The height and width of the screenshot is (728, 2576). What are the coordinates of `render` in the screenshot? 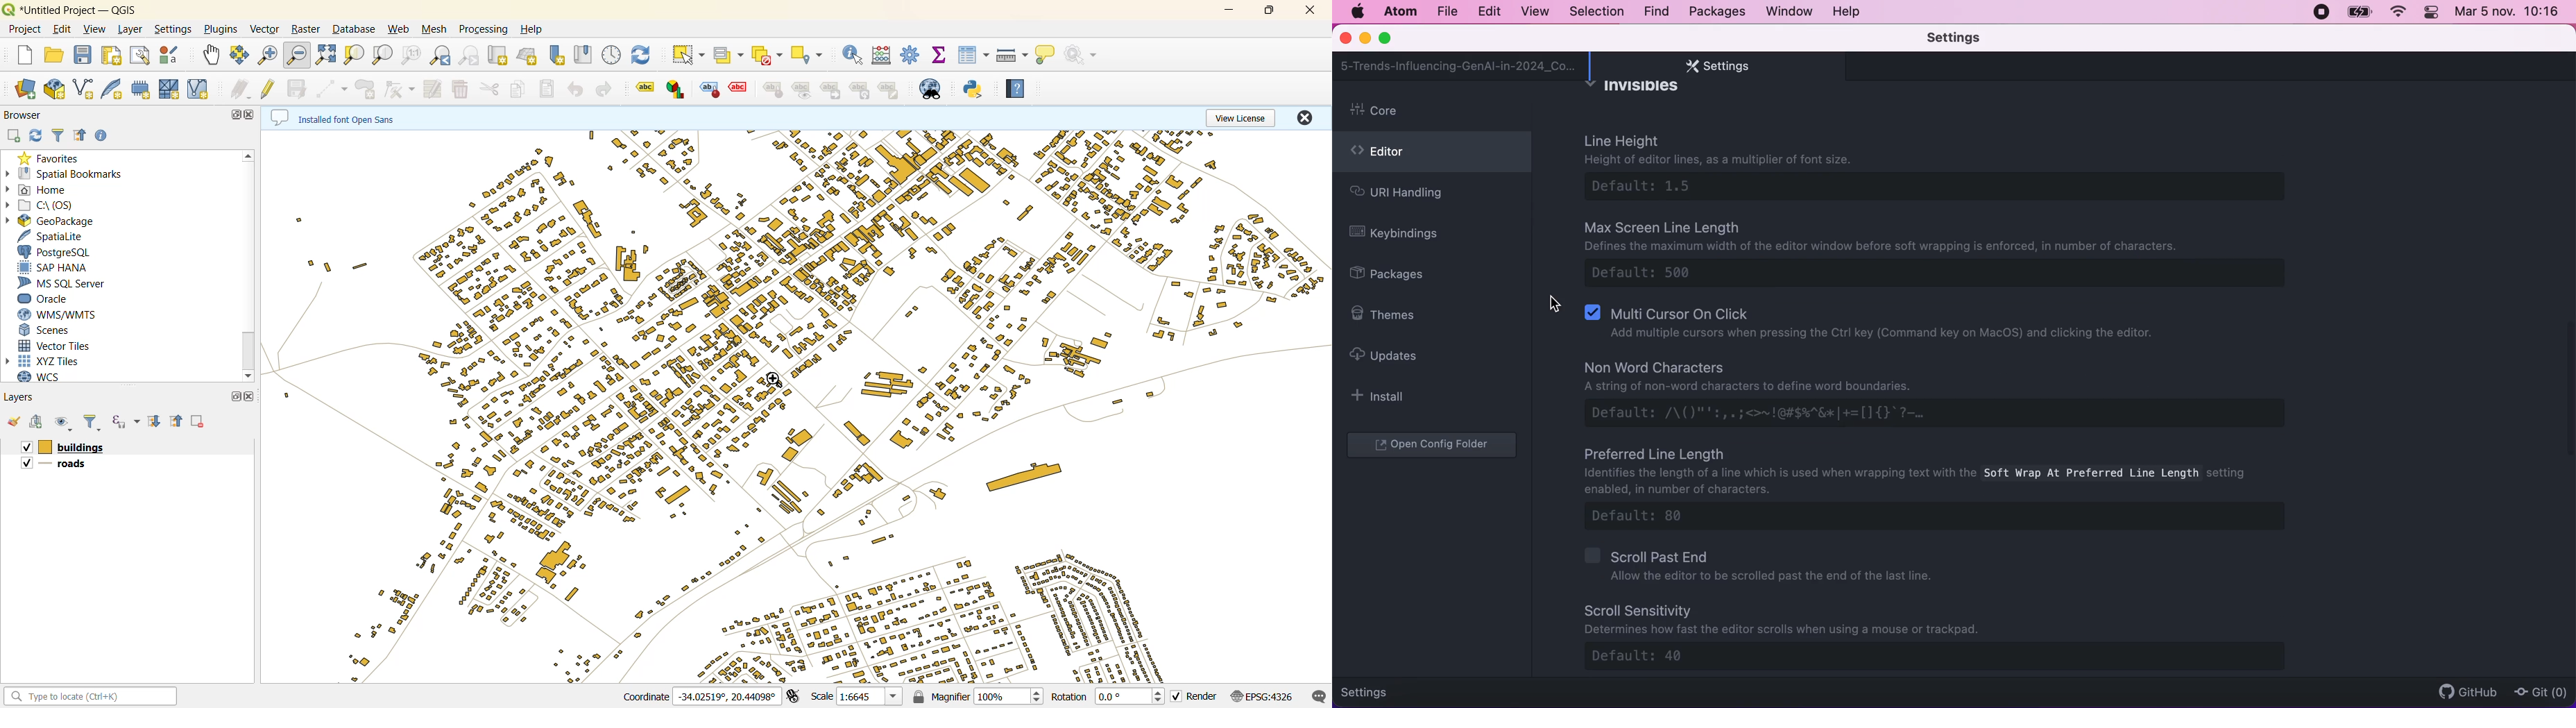 It's located at (1194, 697).